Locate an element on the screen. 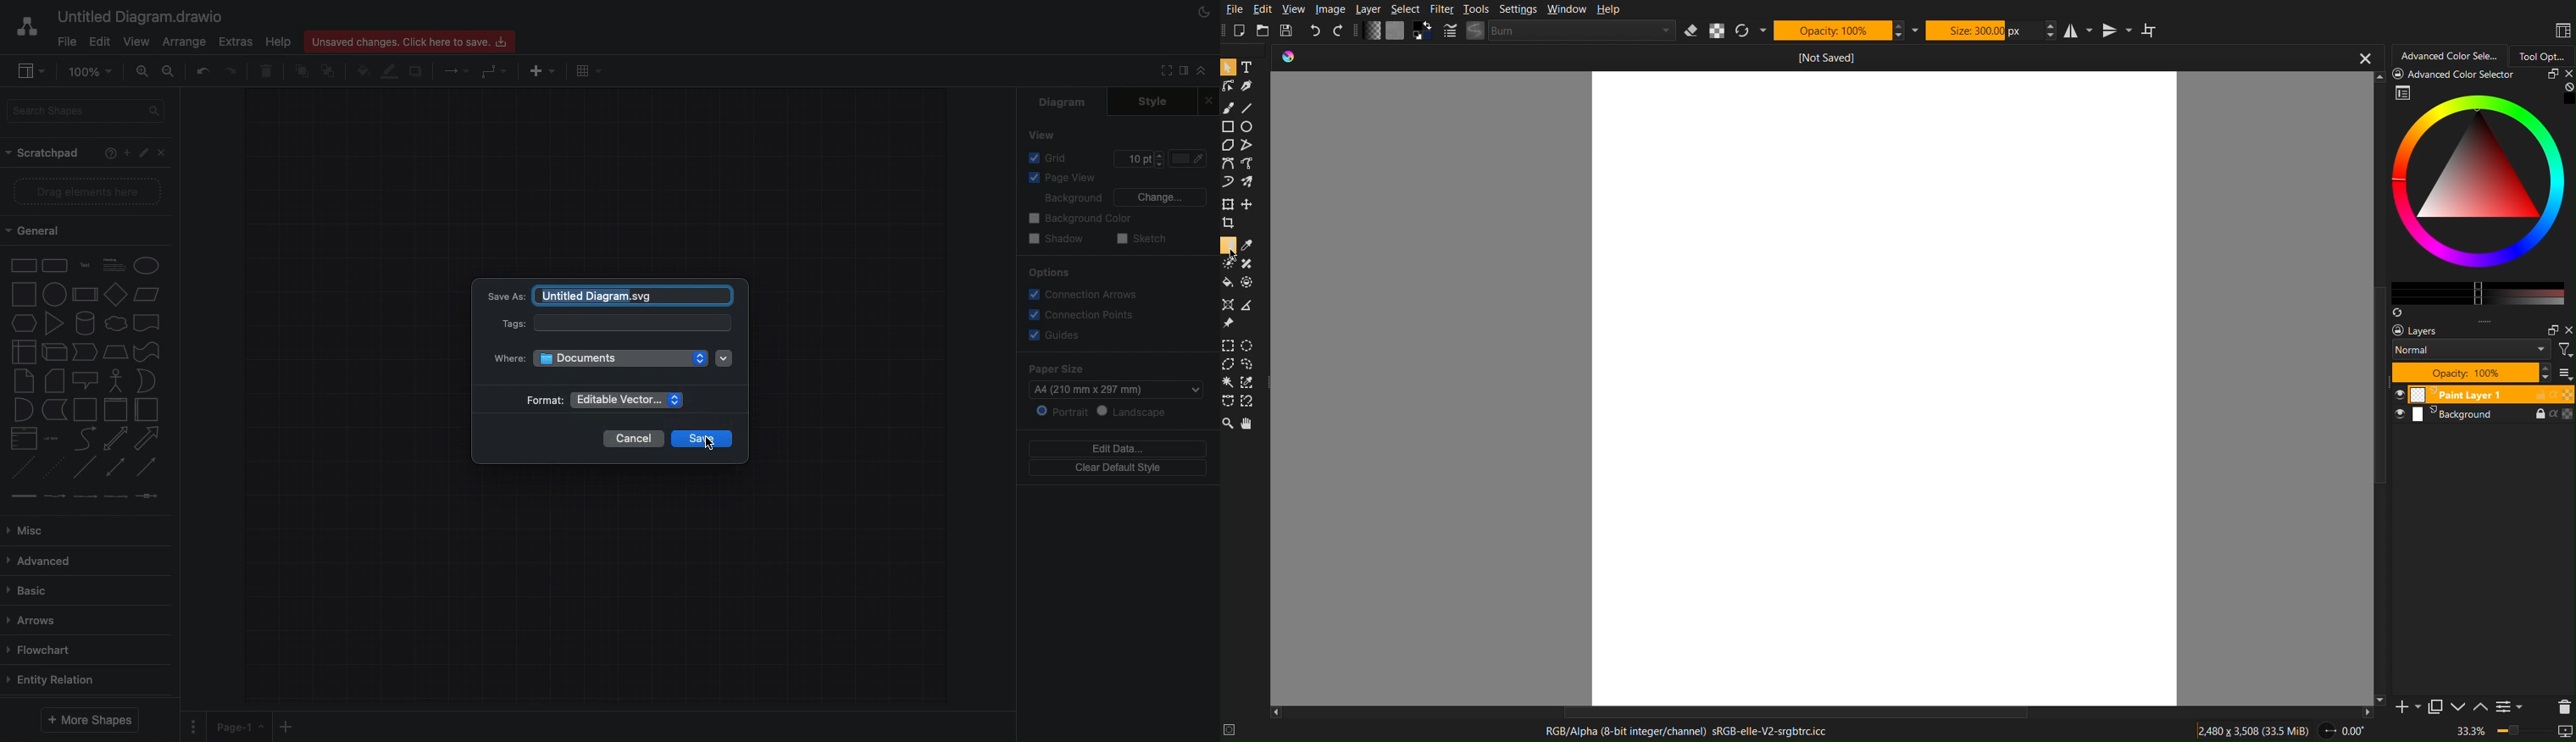 The width and height of the screenshot is (2576, 756). Delete is located at coordinates (2561, 705).